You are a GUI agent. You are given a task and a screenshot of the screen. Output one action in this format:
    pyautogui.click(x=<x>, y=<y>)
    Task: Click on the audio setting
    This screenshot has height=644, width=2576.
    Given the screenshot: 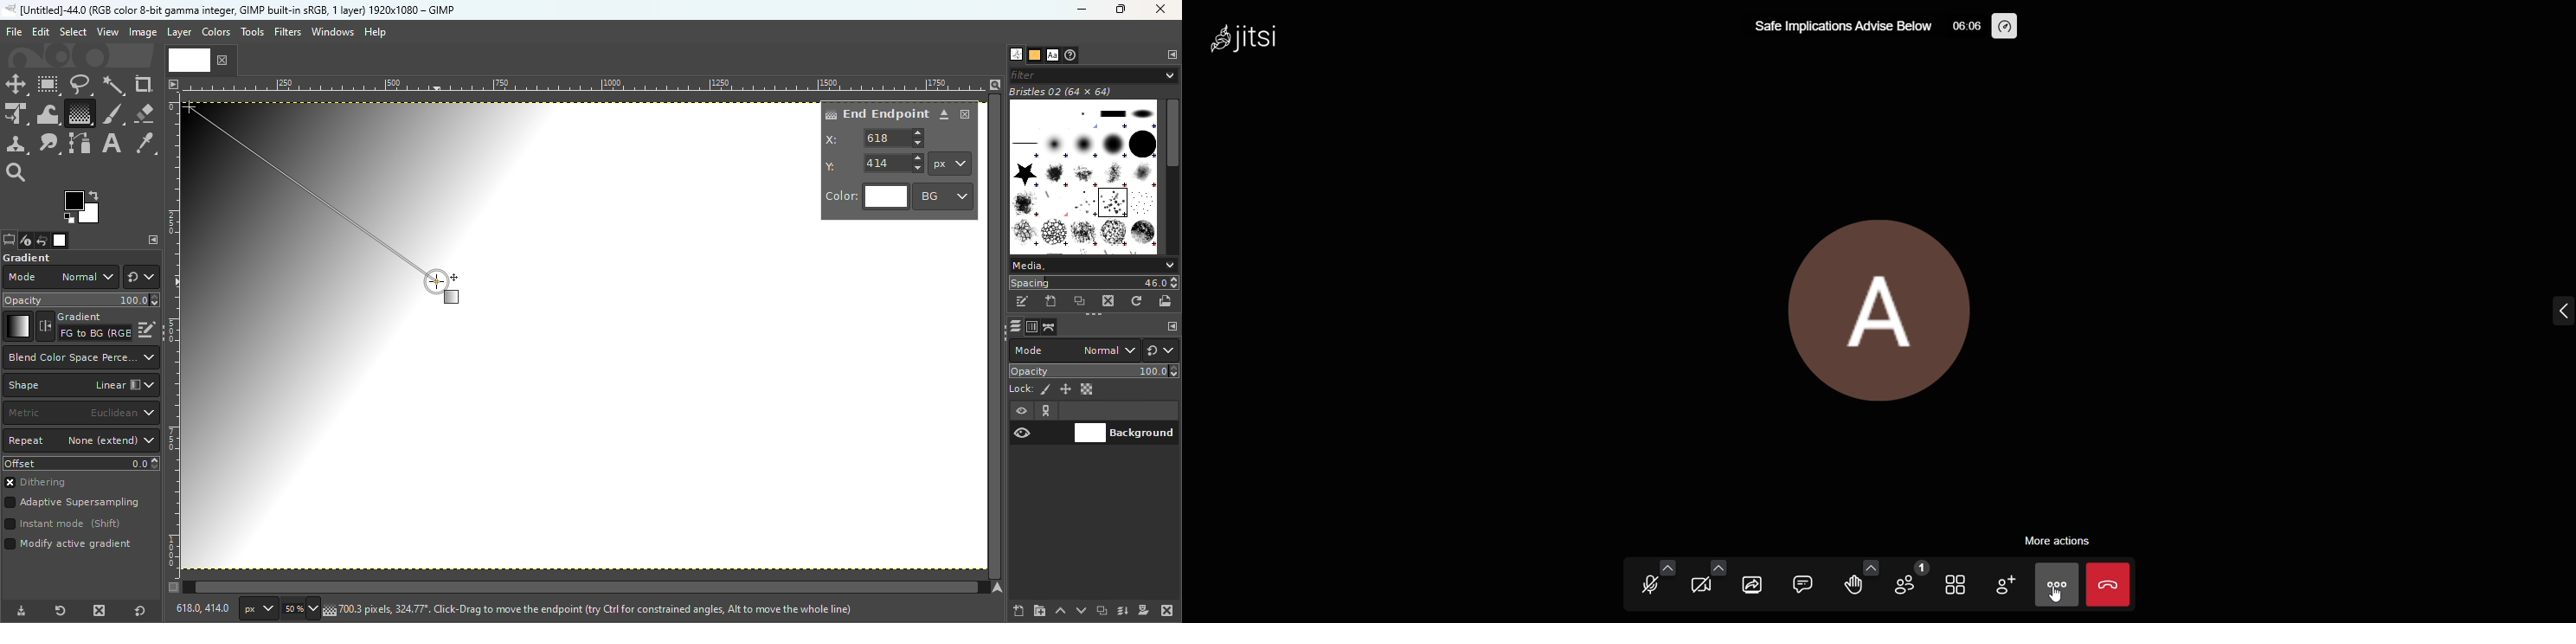 What is the action you would take?
    pyautogui.click(x=1669, y=567)
    